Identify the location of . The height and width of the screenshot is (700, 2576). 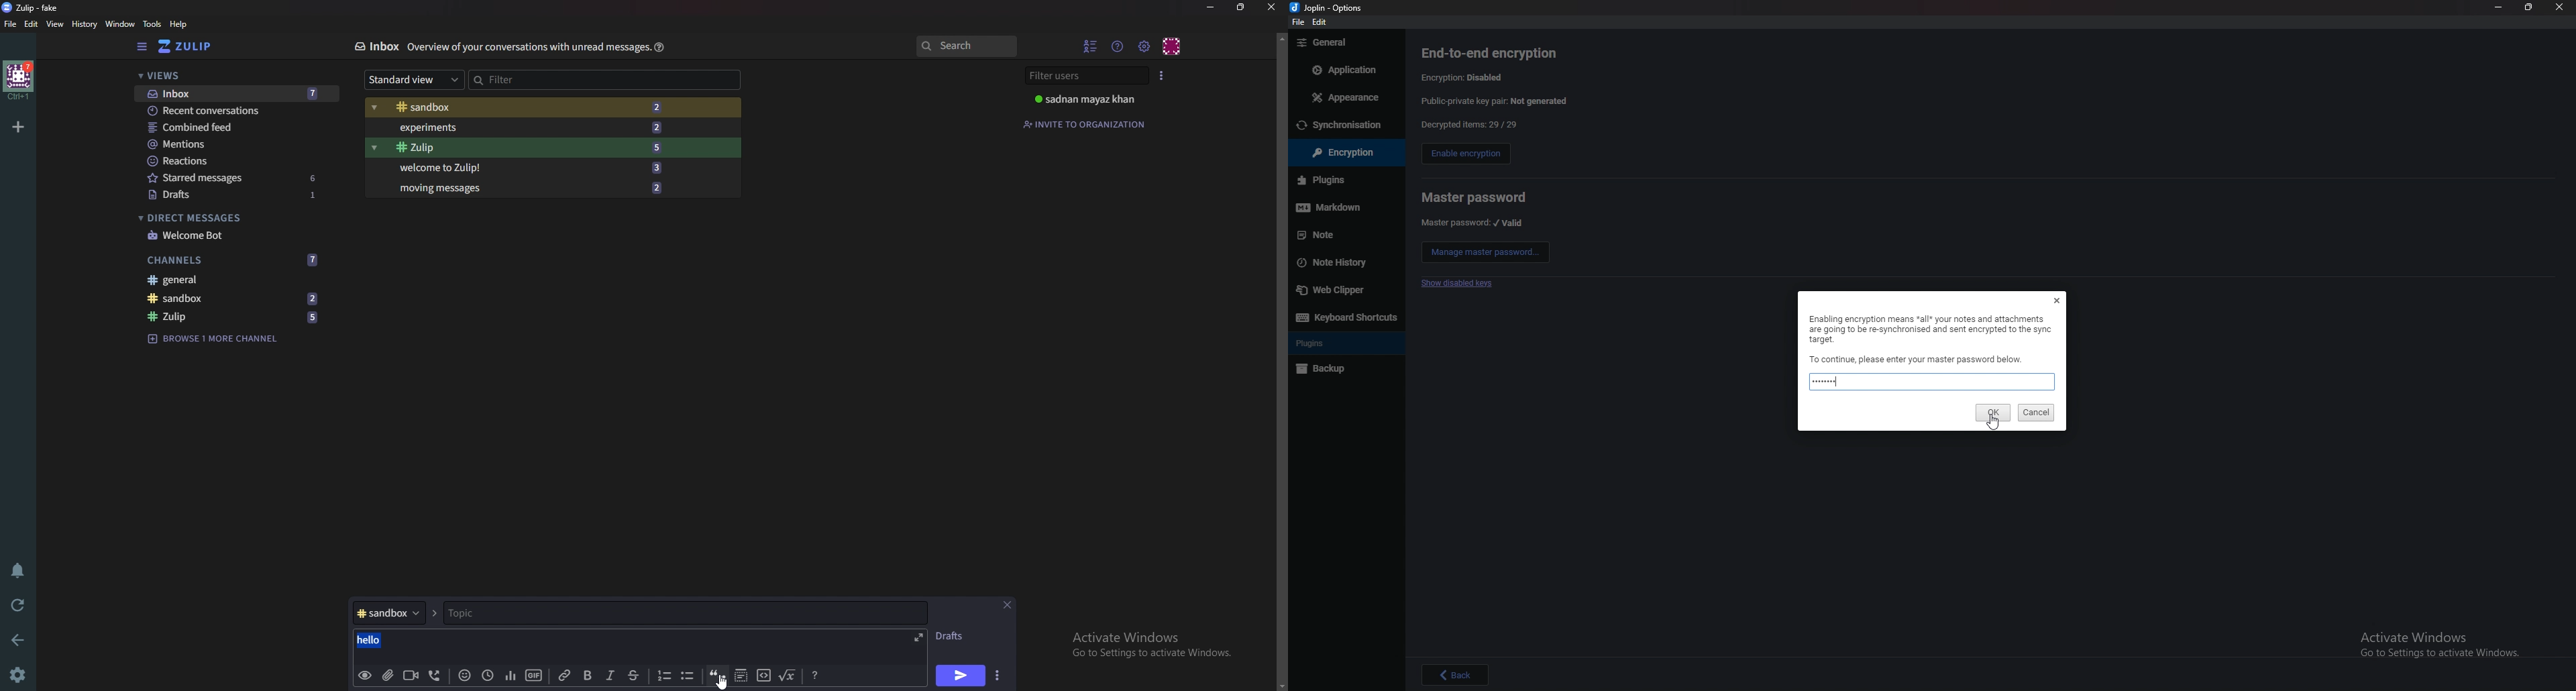
(2447, 645).